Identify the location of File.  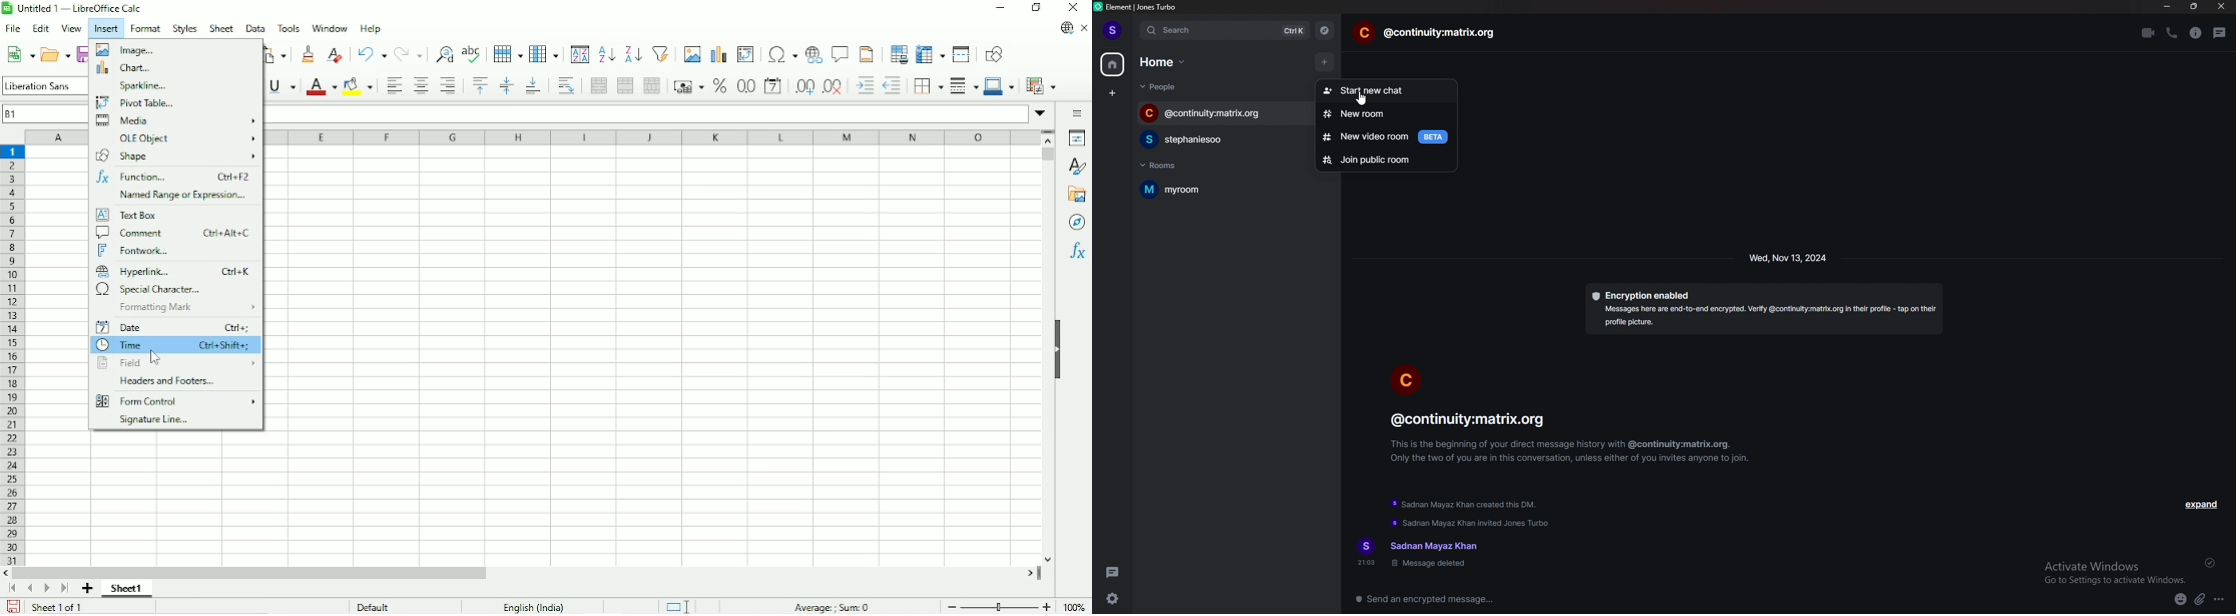
(13, 28).